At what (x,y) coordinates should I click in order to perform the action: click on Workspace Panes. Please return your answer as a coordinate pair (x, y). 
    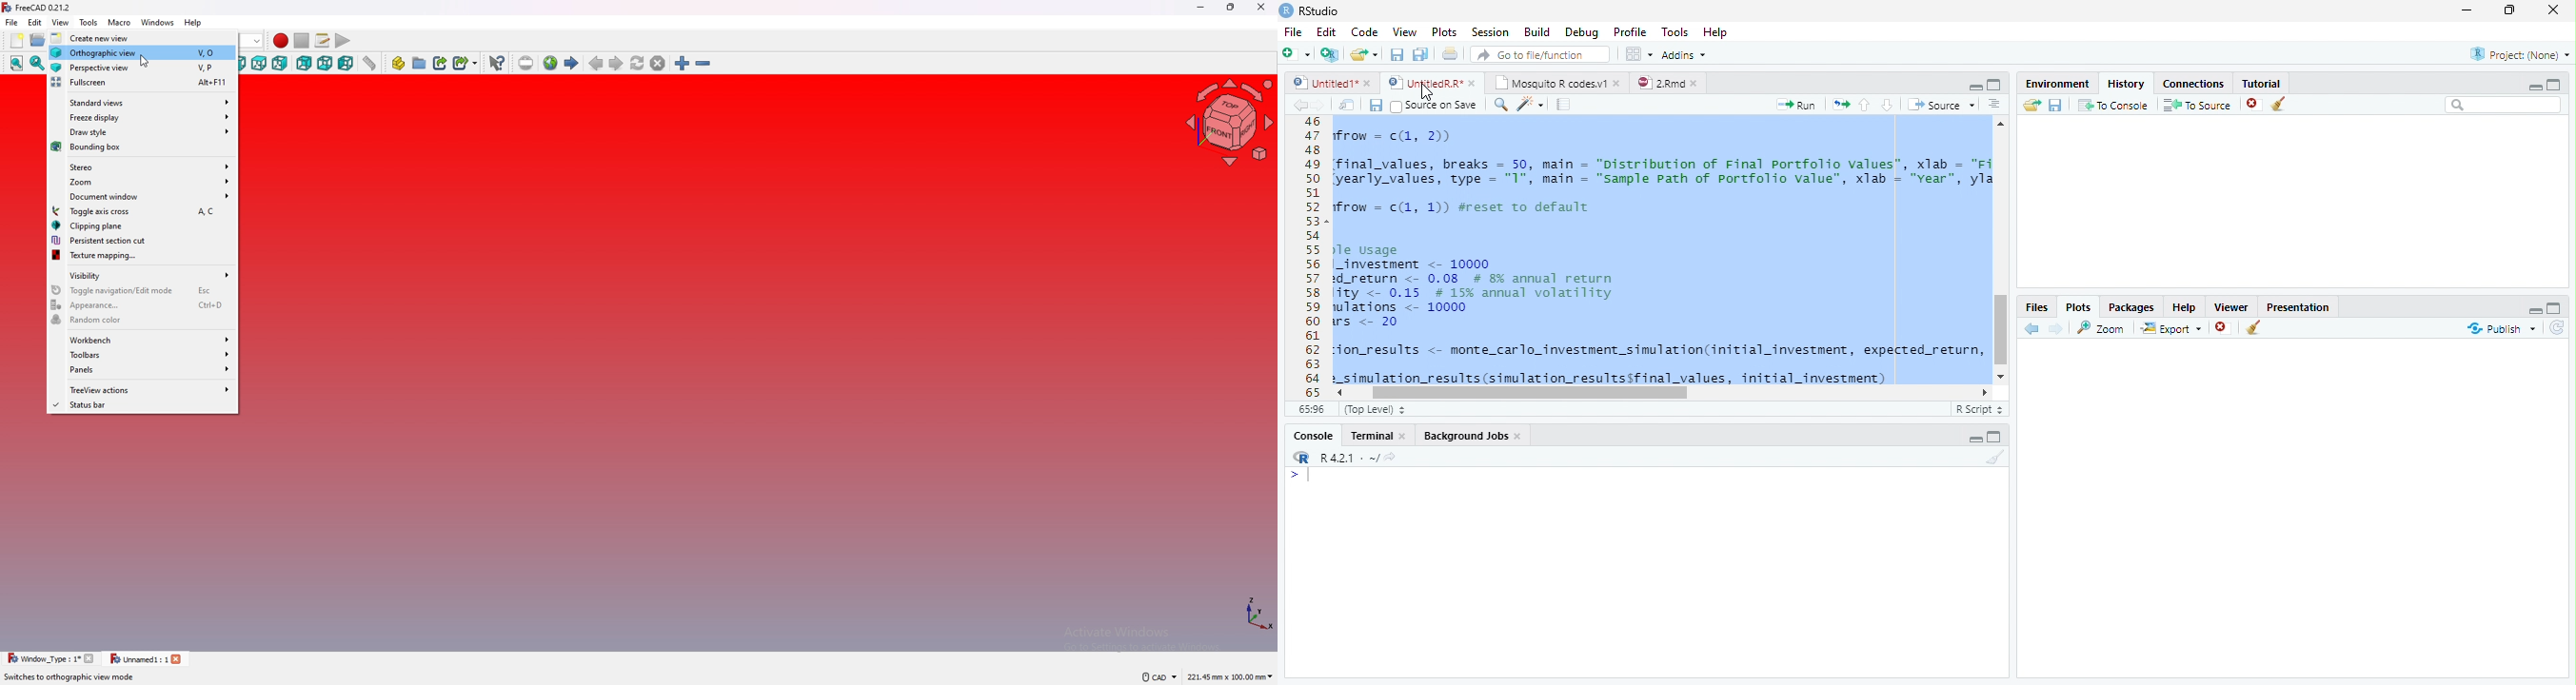
    Looking at the image, I should click on (1638, 54).